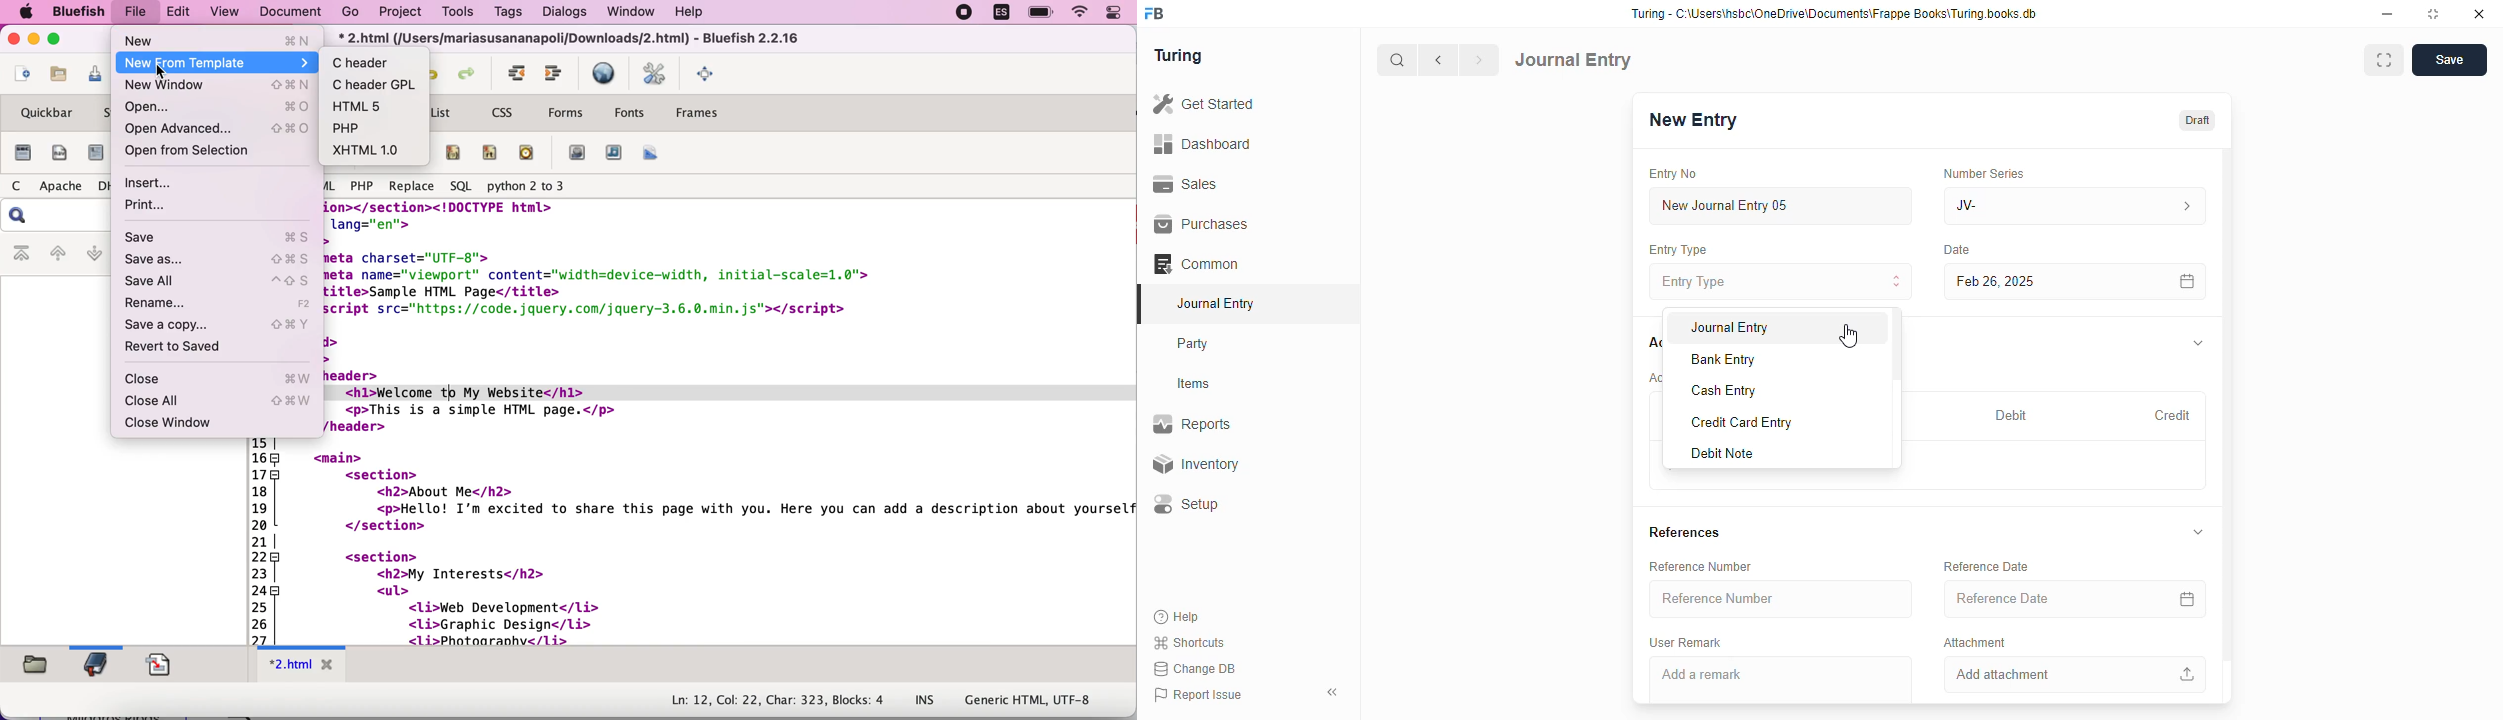  What do you see at coordinates (1654, 377) in the screenshot?
I see `account entries` at bounding box center [1654, 377].